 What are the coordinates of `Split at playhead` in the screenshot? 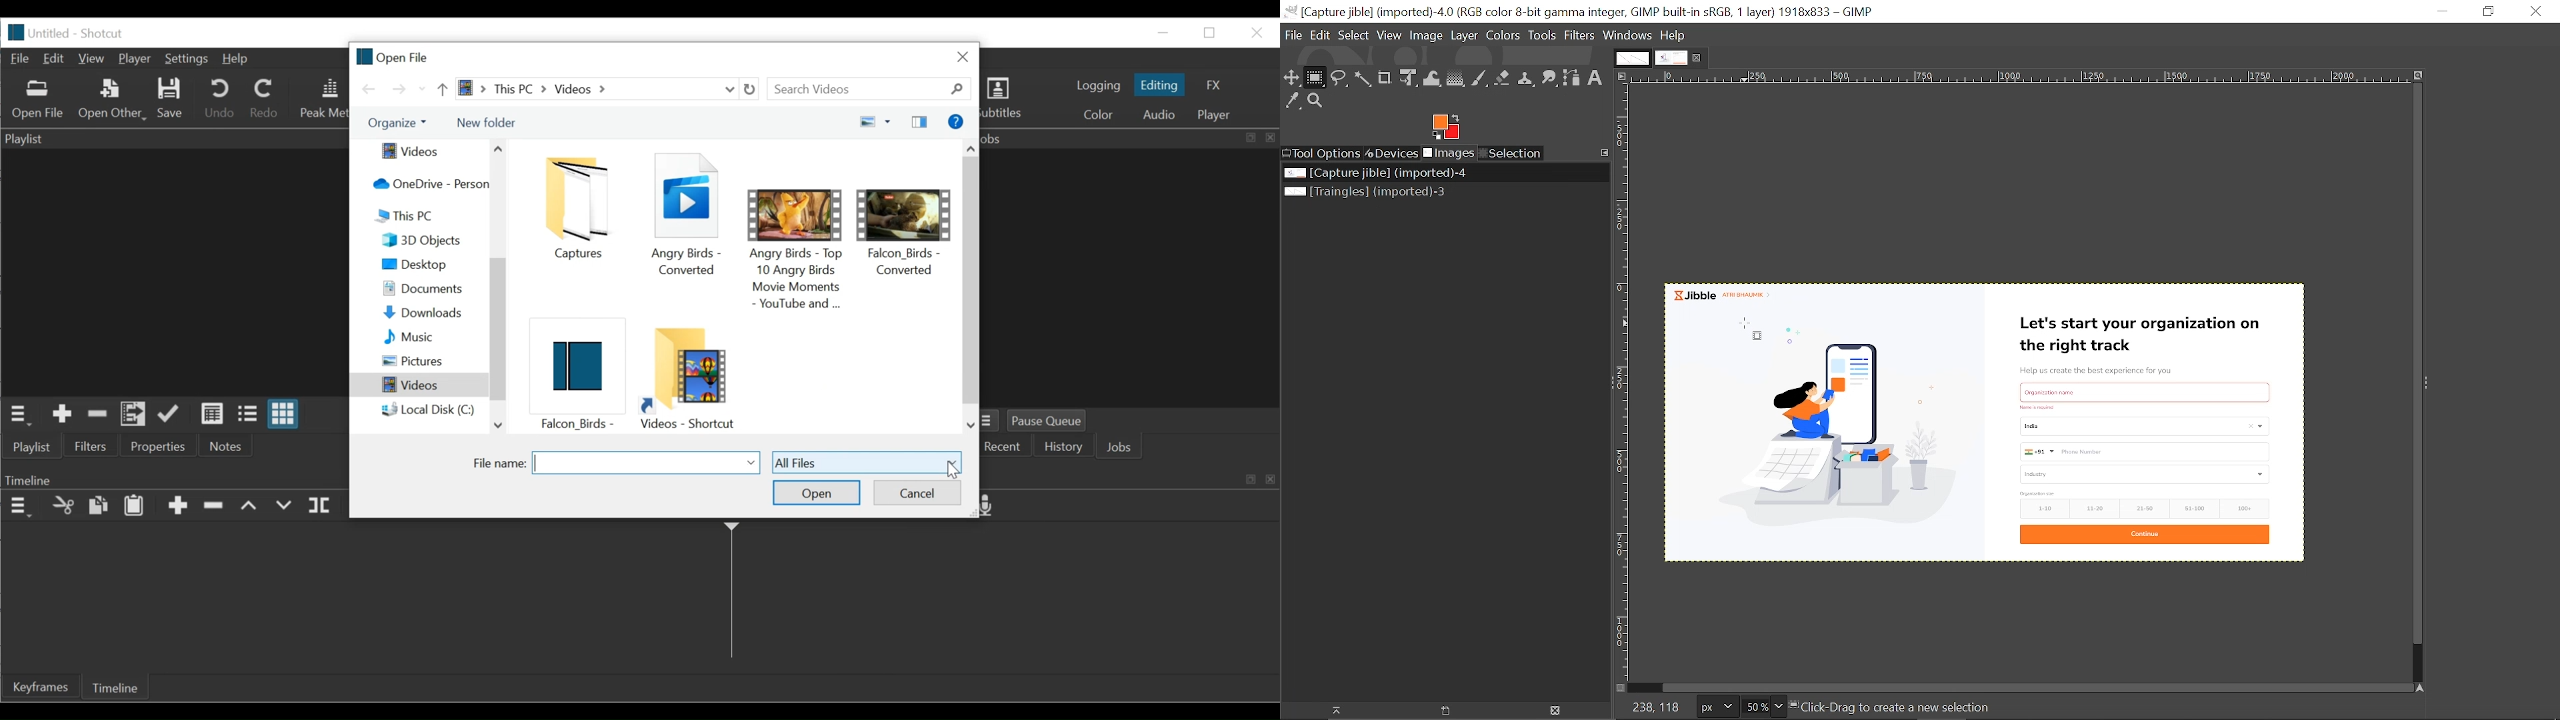 It's located at (321, 506).